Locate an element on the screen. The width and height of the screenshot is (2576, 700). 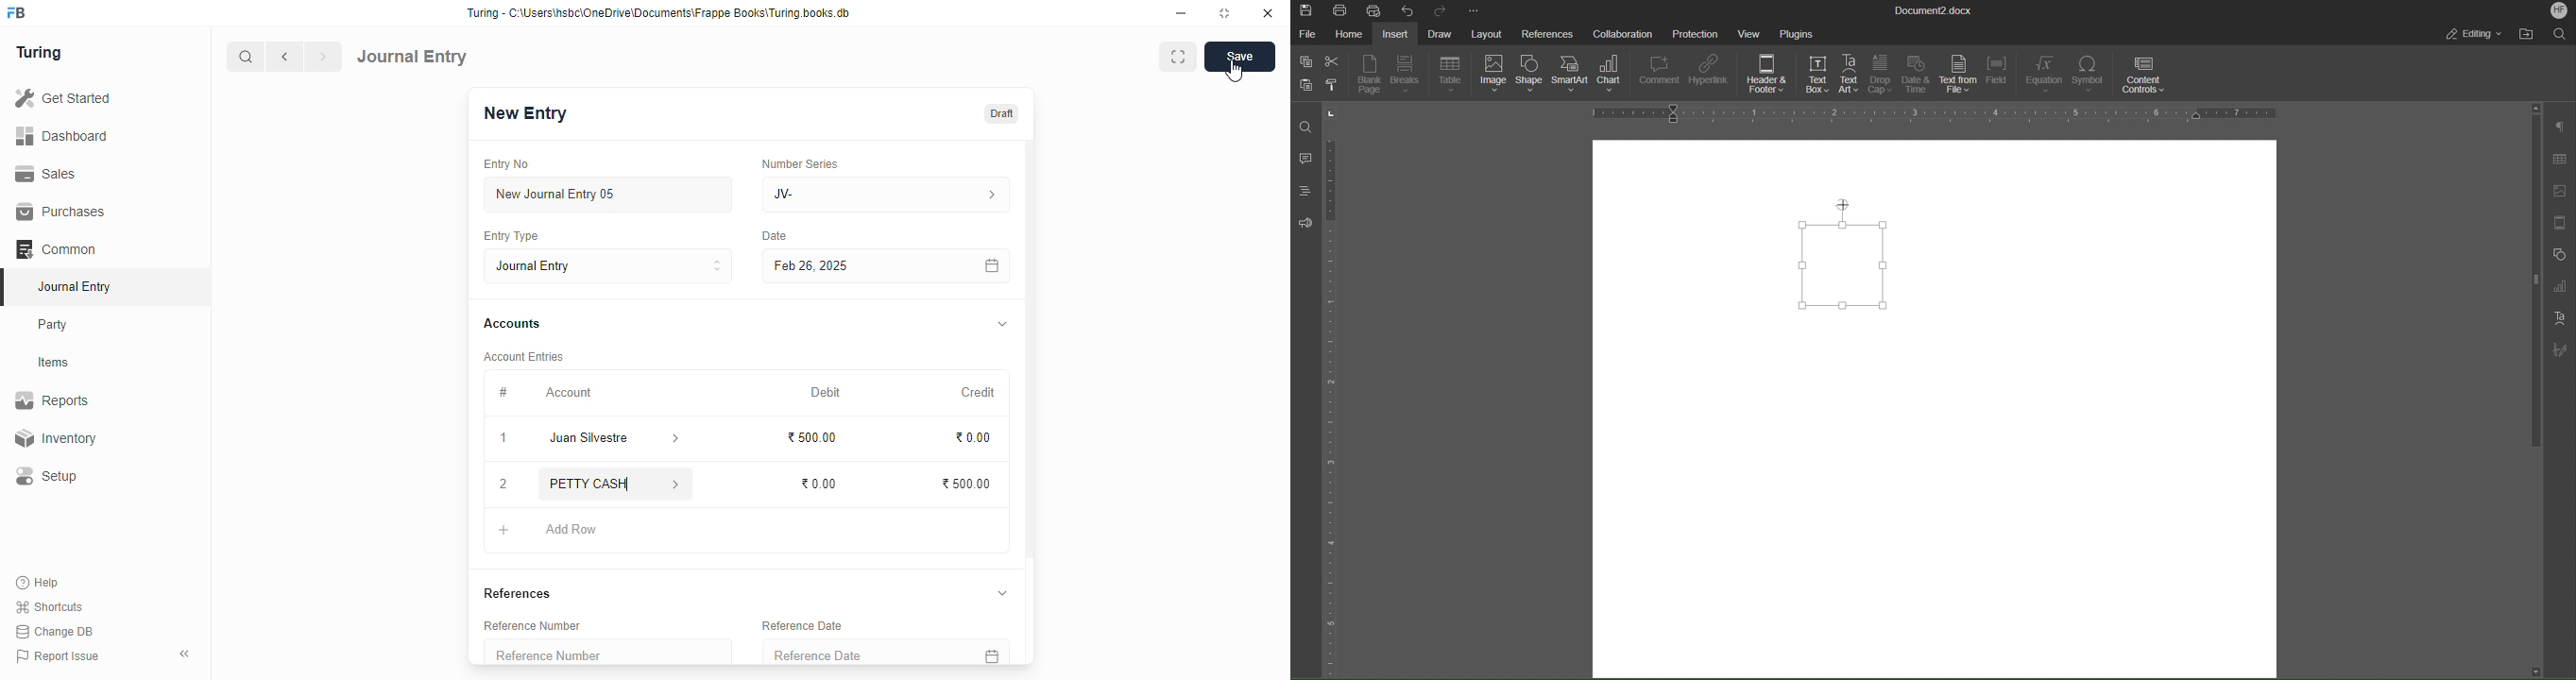
Shape is located at coordinates (1531, 76).